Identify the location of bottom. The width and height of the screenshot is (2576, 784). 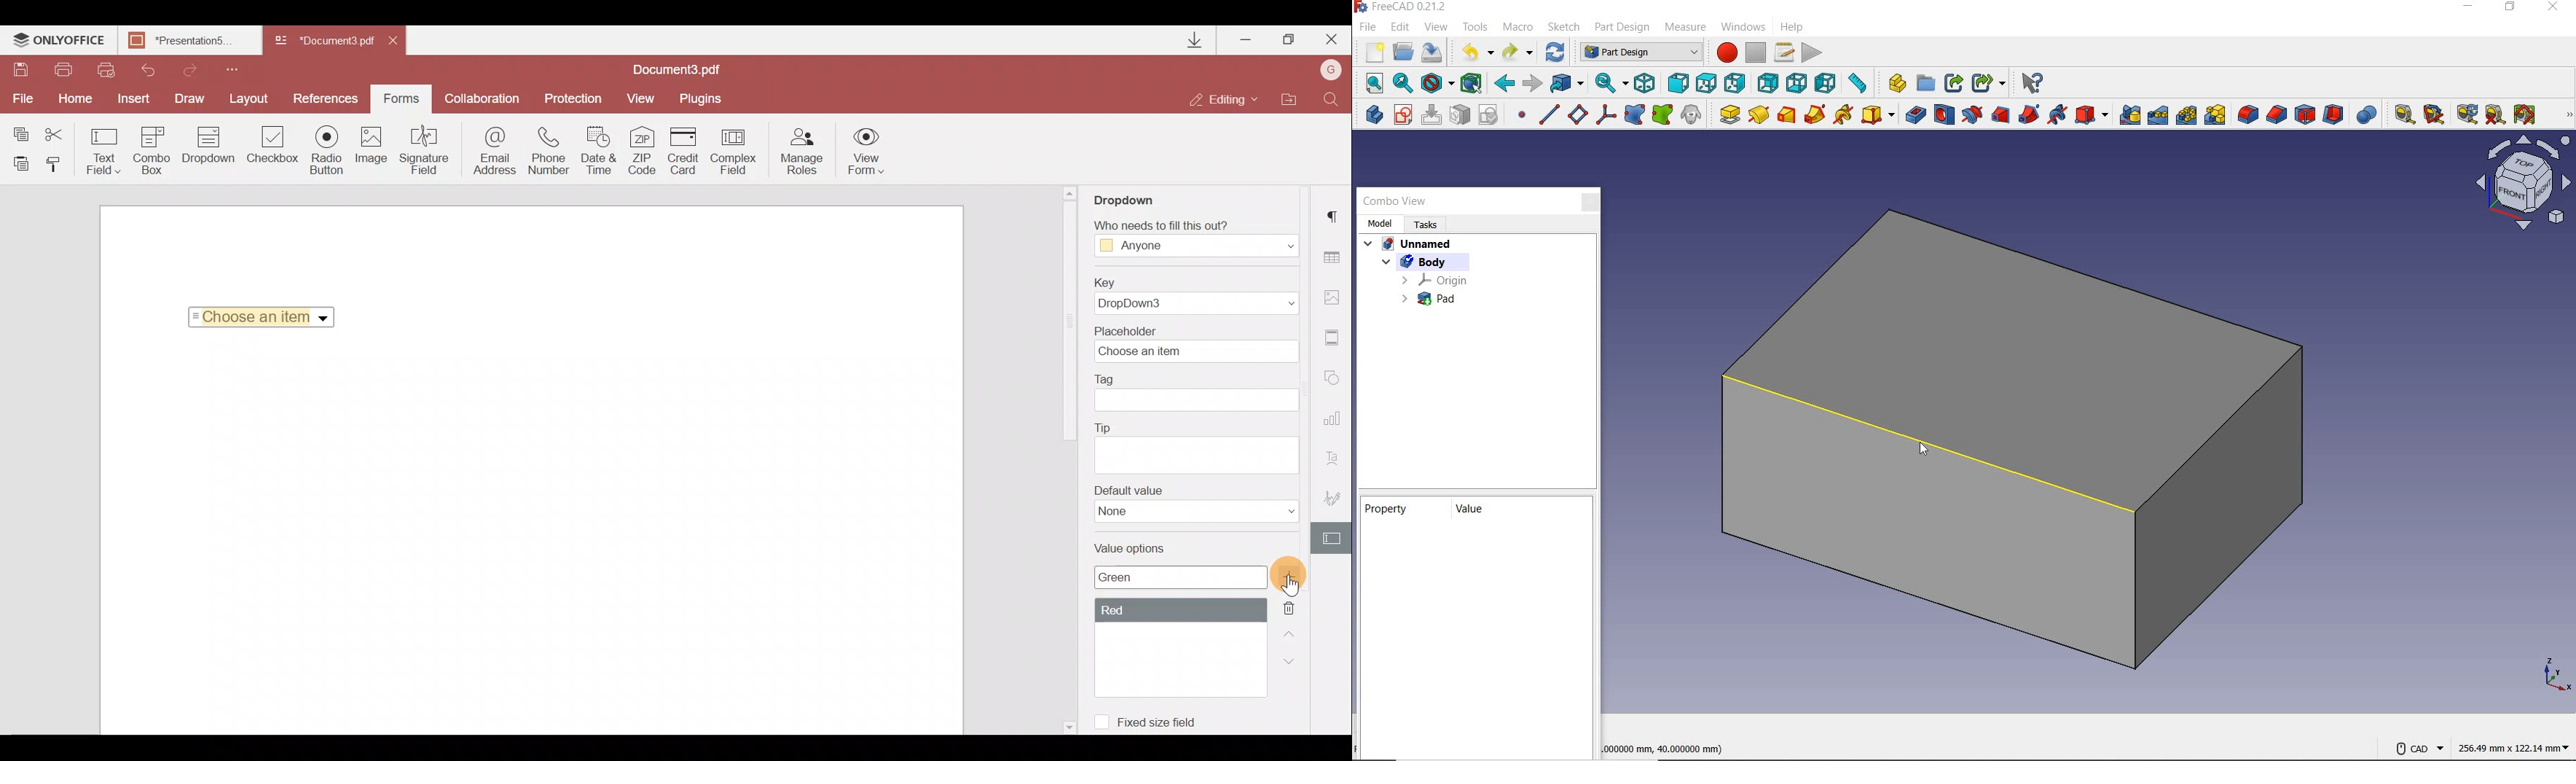
(1796, 83).